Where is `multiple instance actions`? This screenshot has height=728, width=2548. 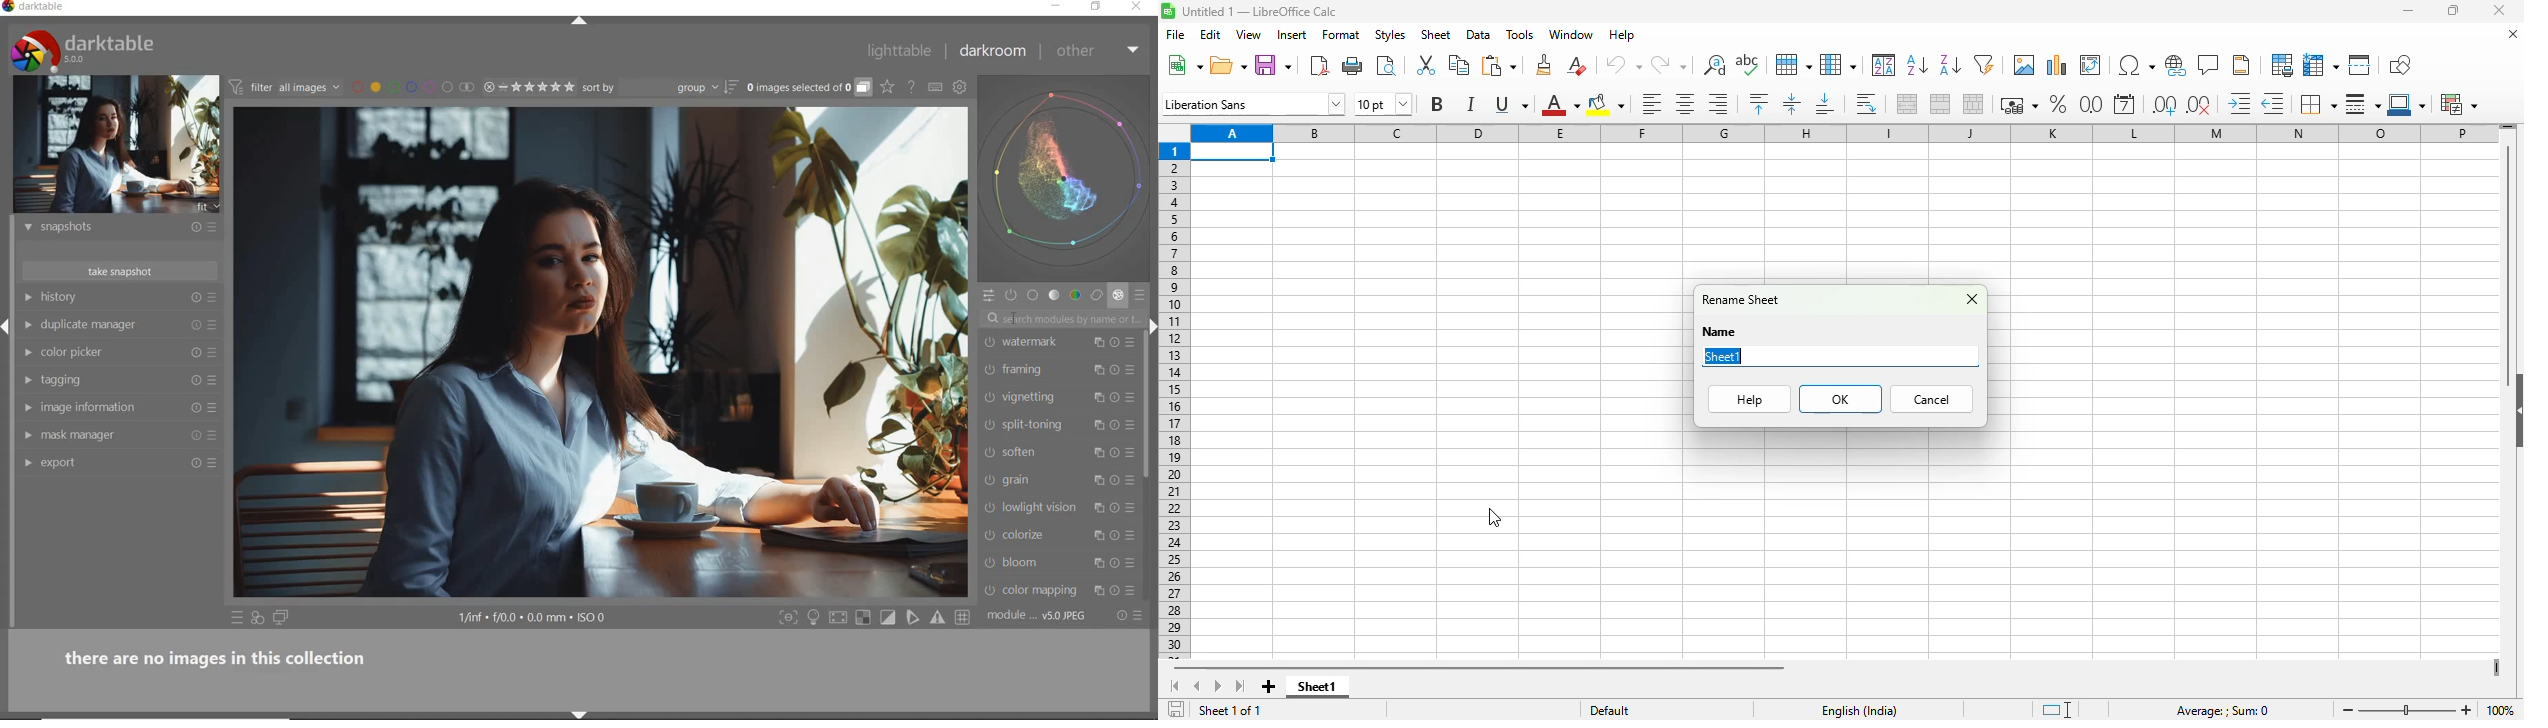 multiple instance actions is located at coordinates (1098, 397).